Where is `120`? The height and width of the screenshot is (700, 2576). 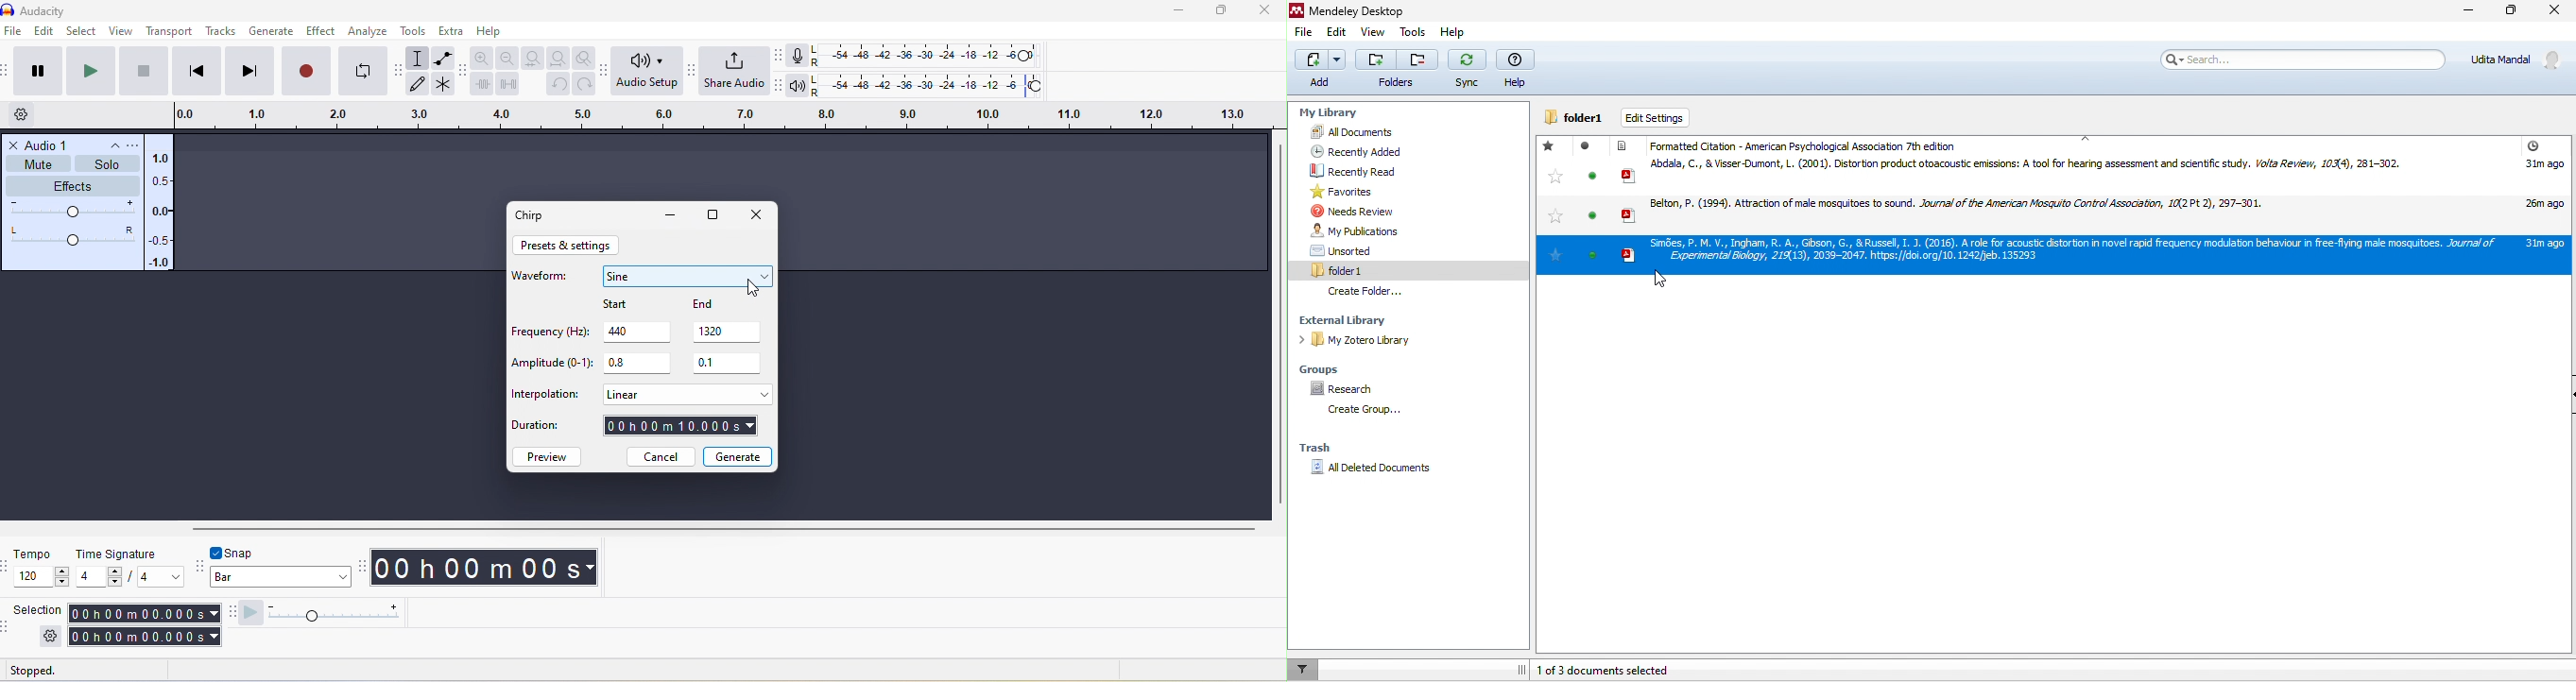 120 is located at coordinates (43, 577).